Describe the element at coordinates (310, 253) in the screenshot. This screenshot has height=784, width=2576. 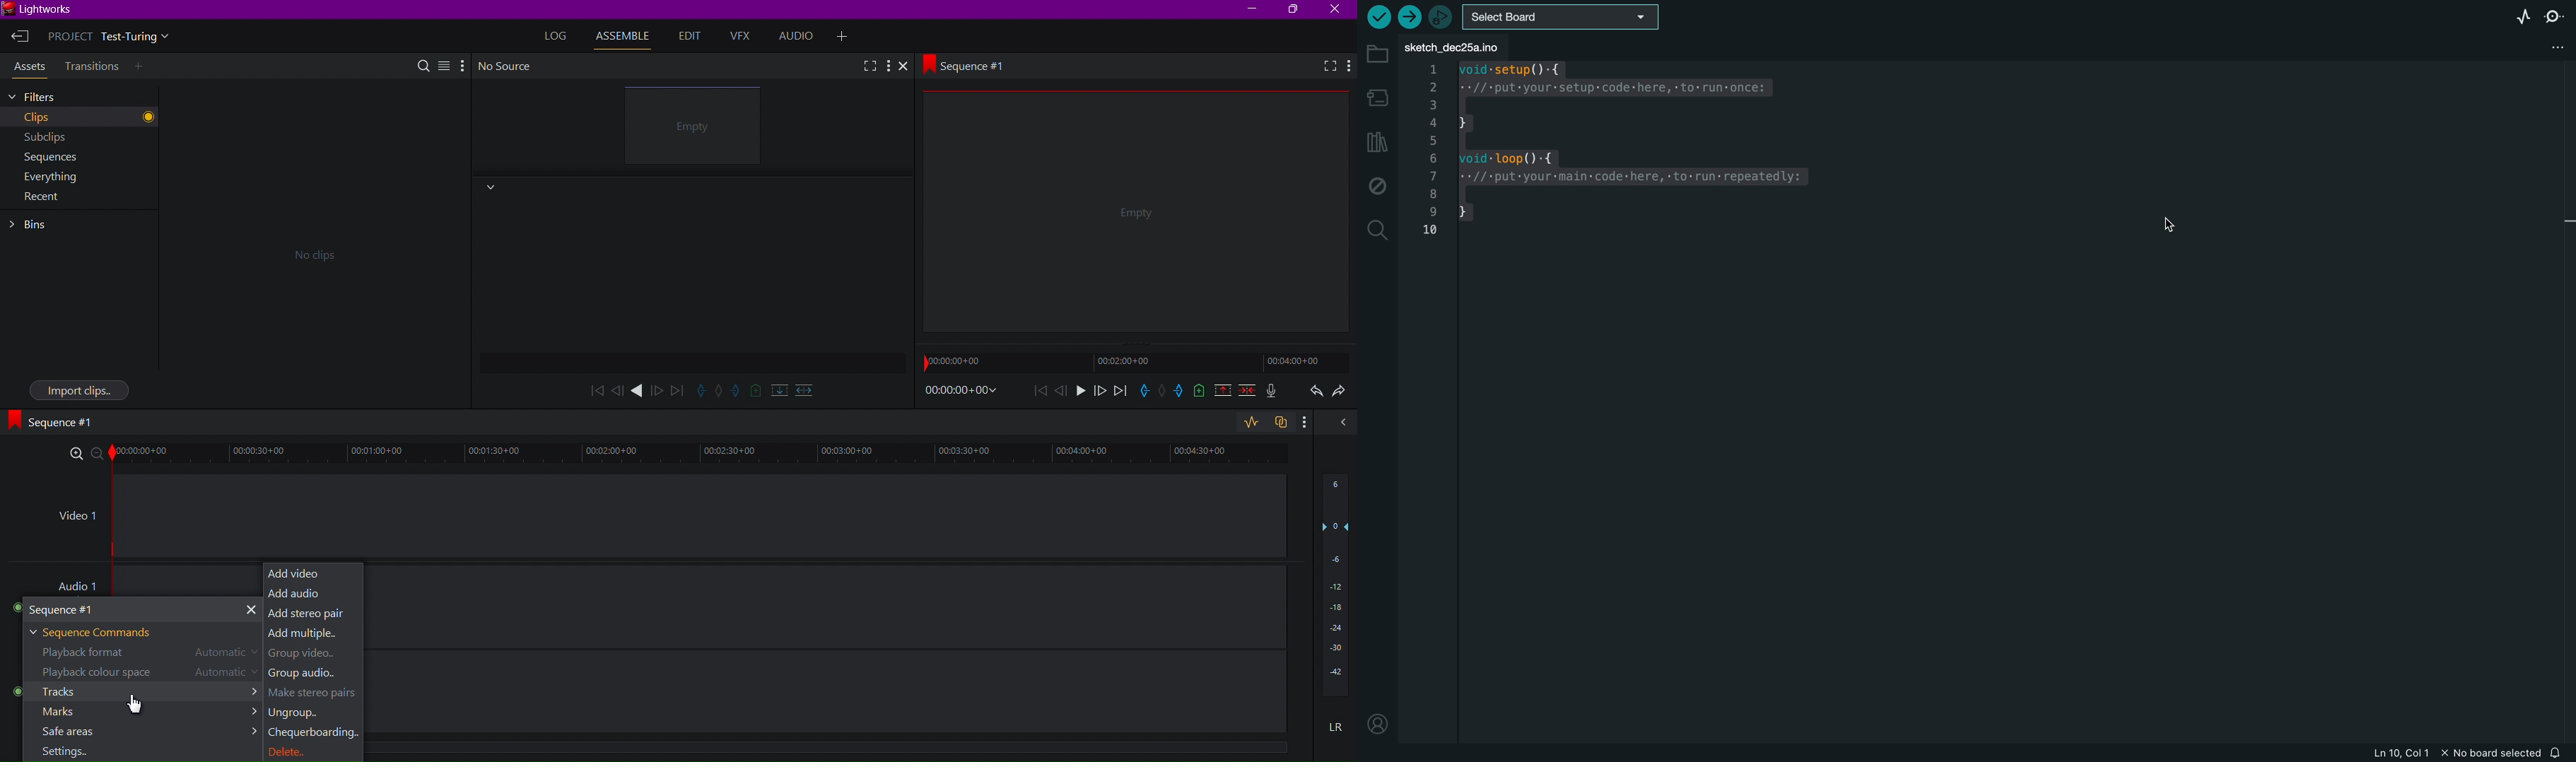
I see `No clips` at that location.